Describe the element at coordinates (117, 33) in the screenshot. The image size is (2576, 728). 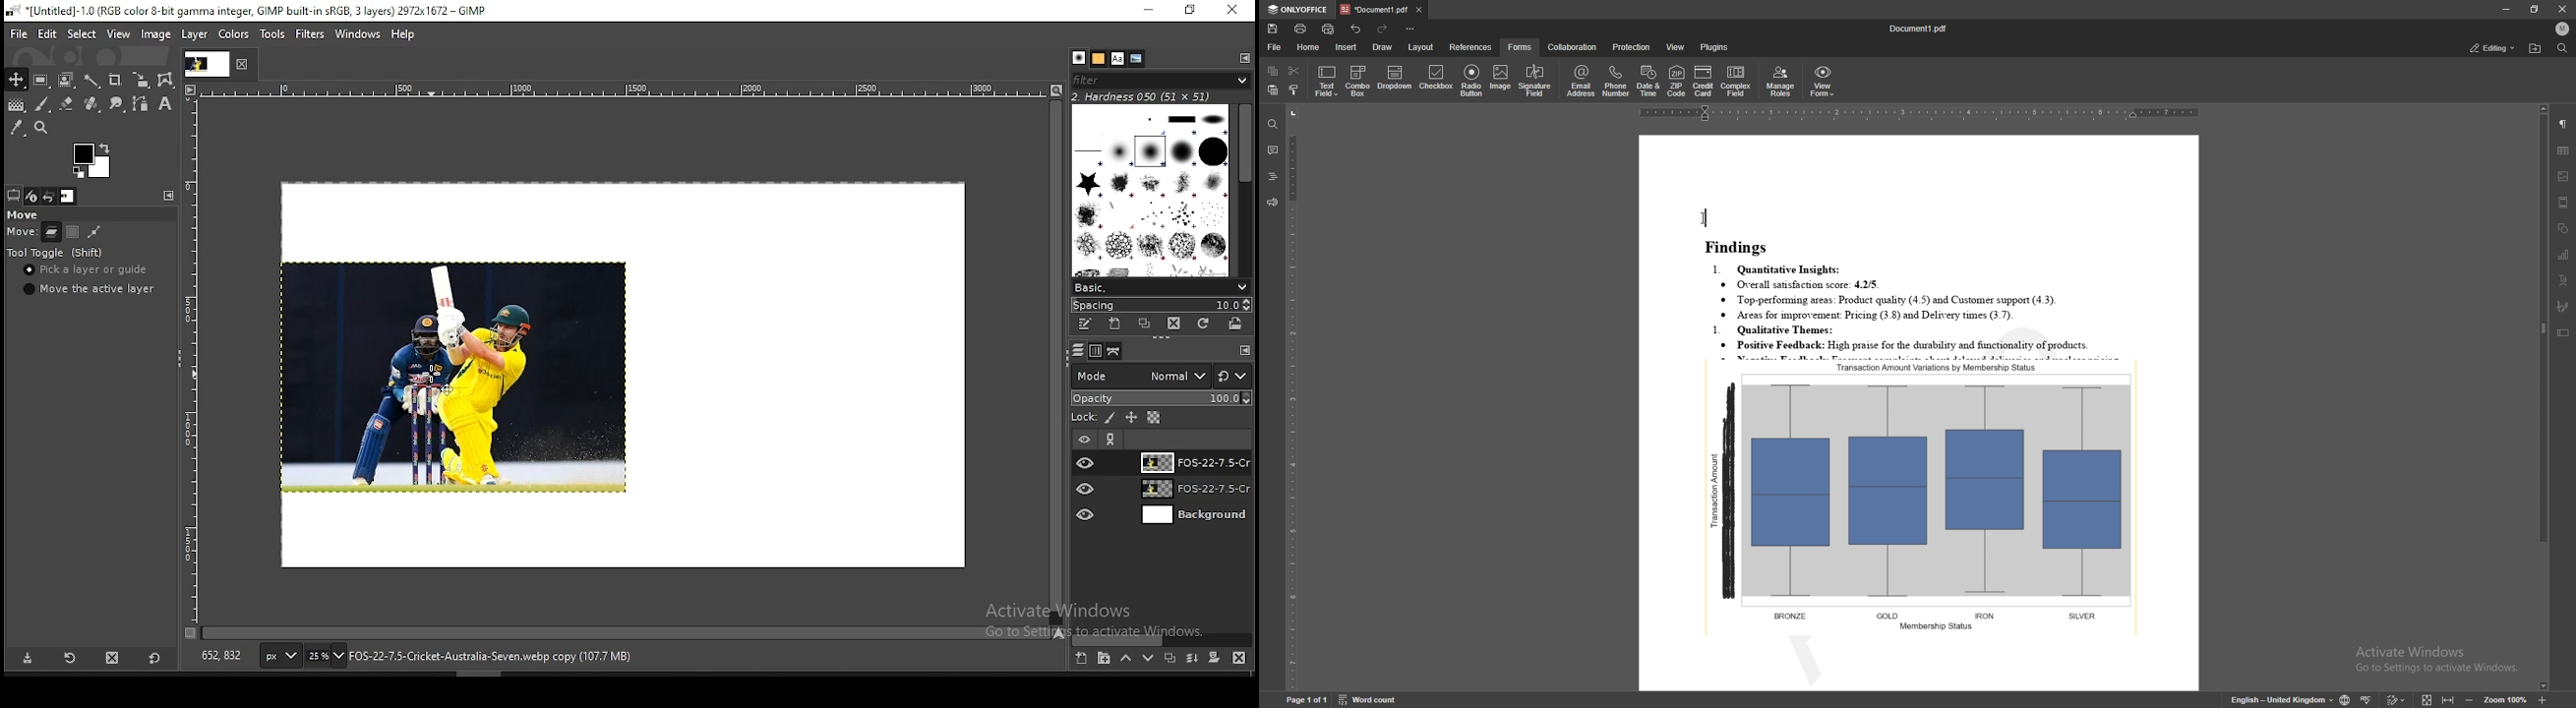
I see `view` at that location.